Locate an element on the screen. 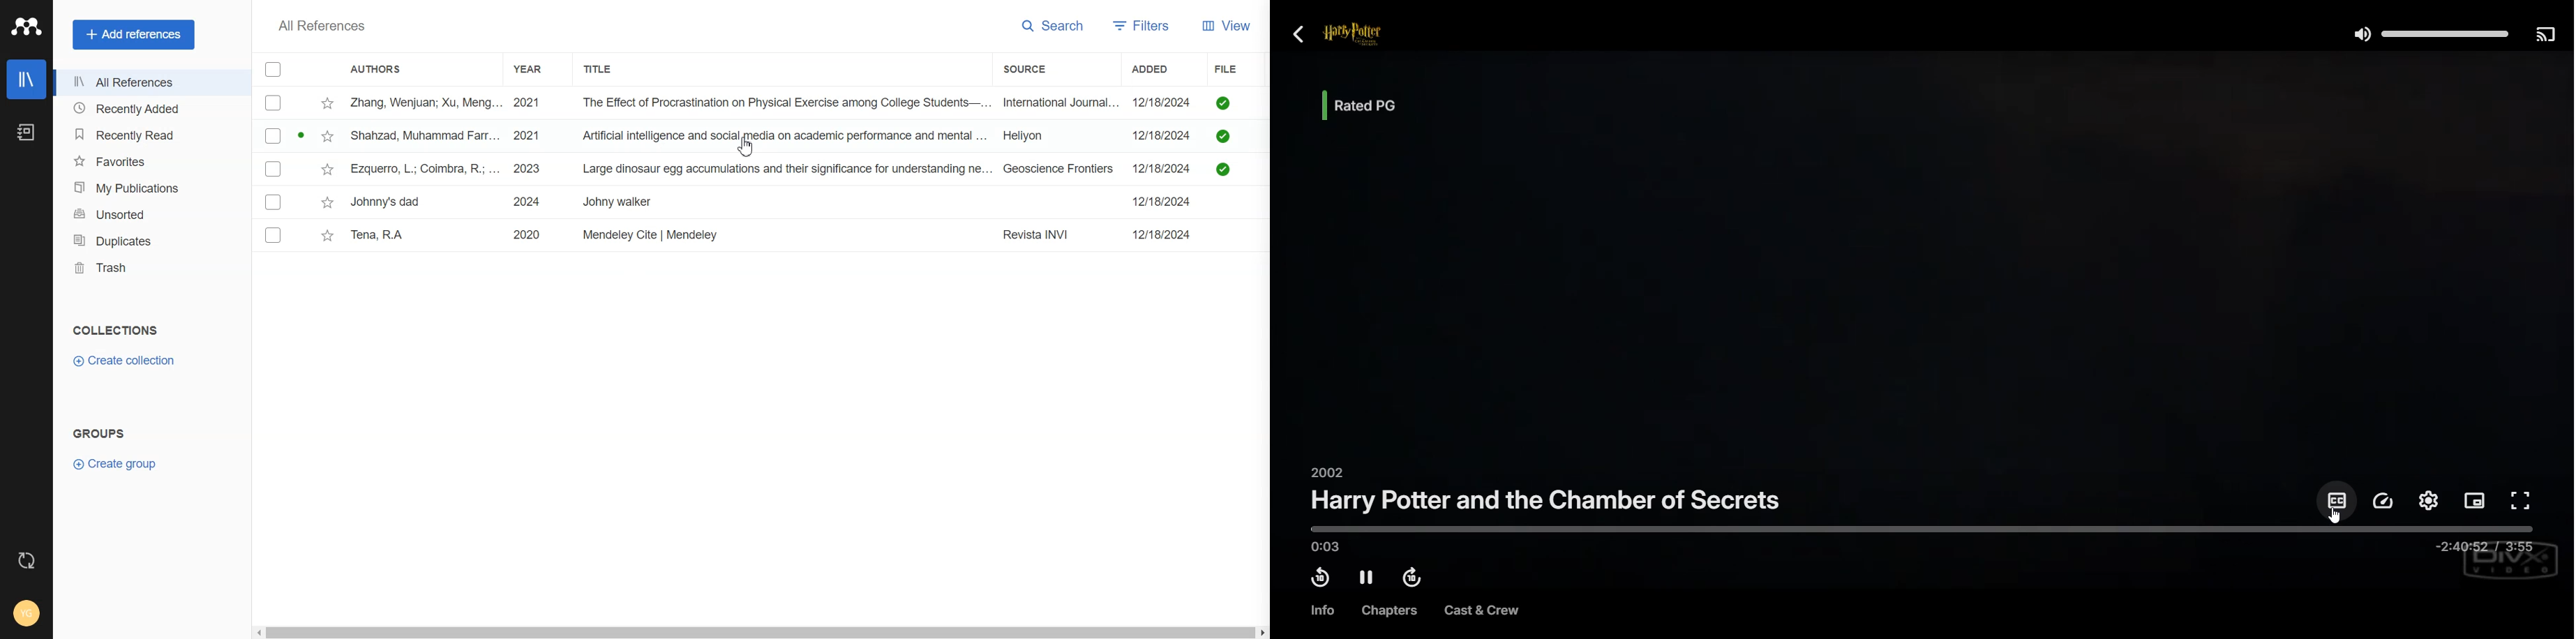 The height and width of the screenshot is (644, 2576). Pause/Play is located at coordinates (1367, 578).